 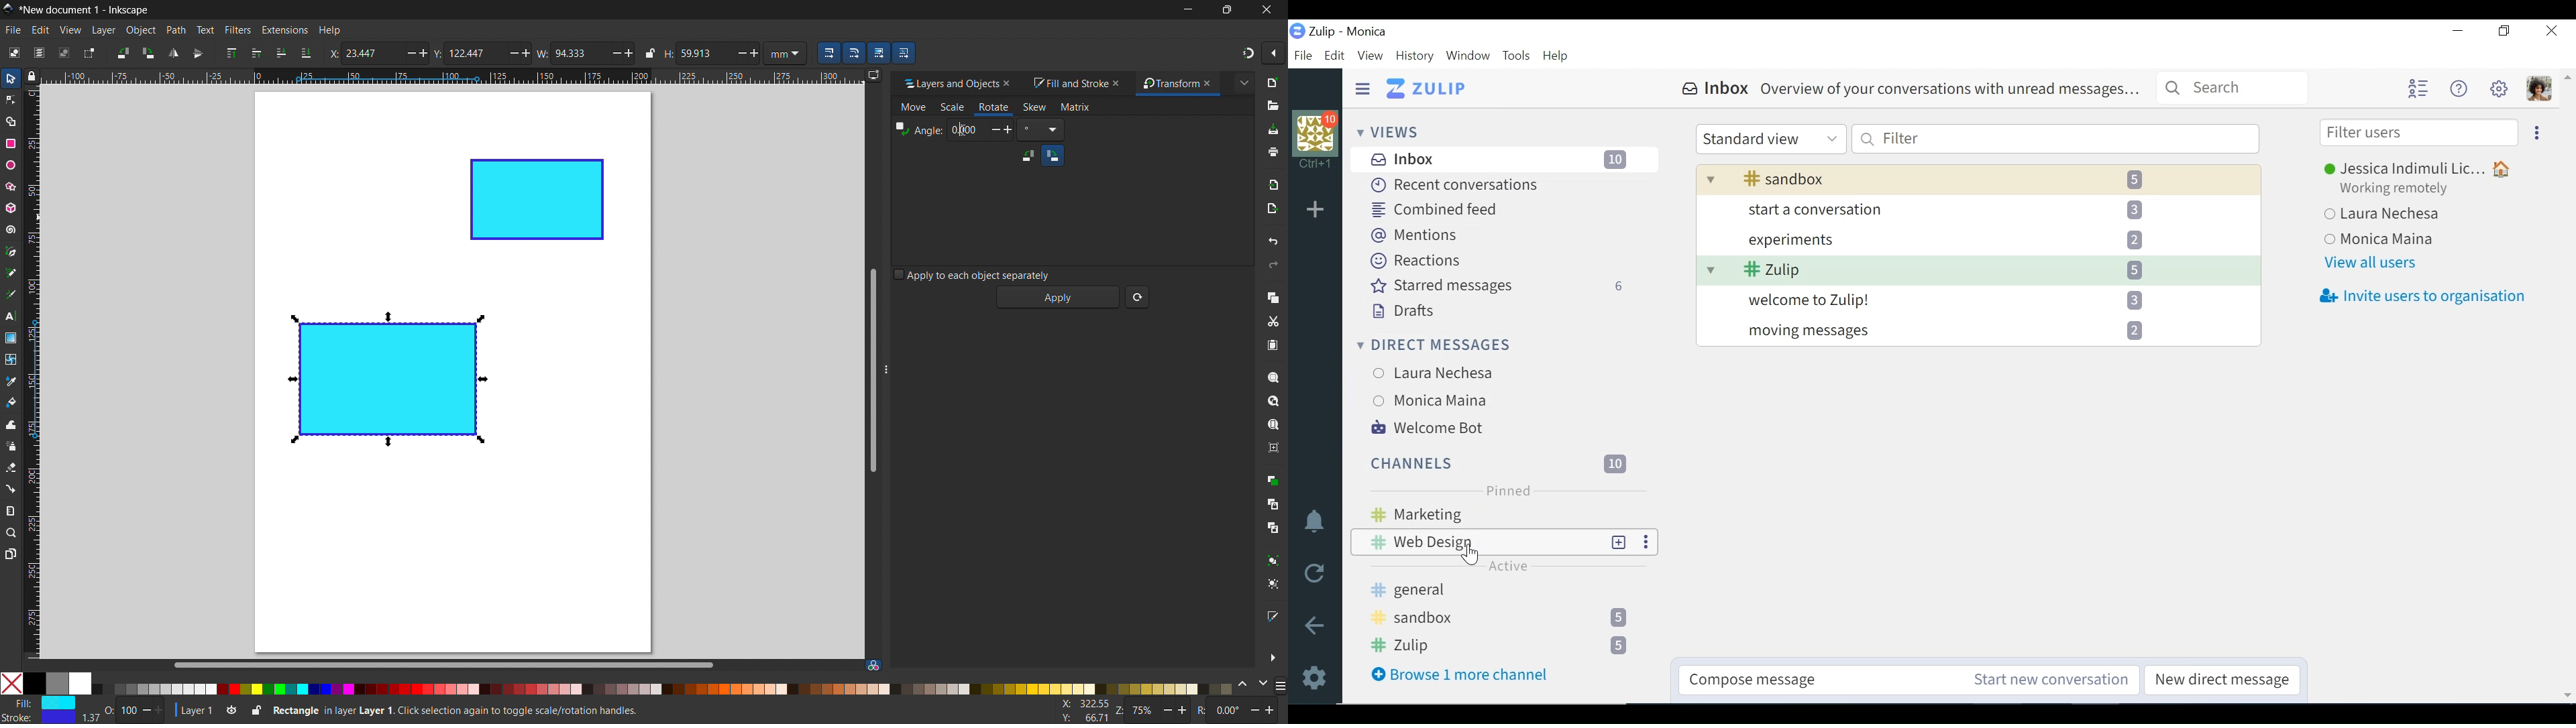 What do you see at coordinates (1275, 184) in the screenshot?
I see `import` at bounding box center [1275, 184].